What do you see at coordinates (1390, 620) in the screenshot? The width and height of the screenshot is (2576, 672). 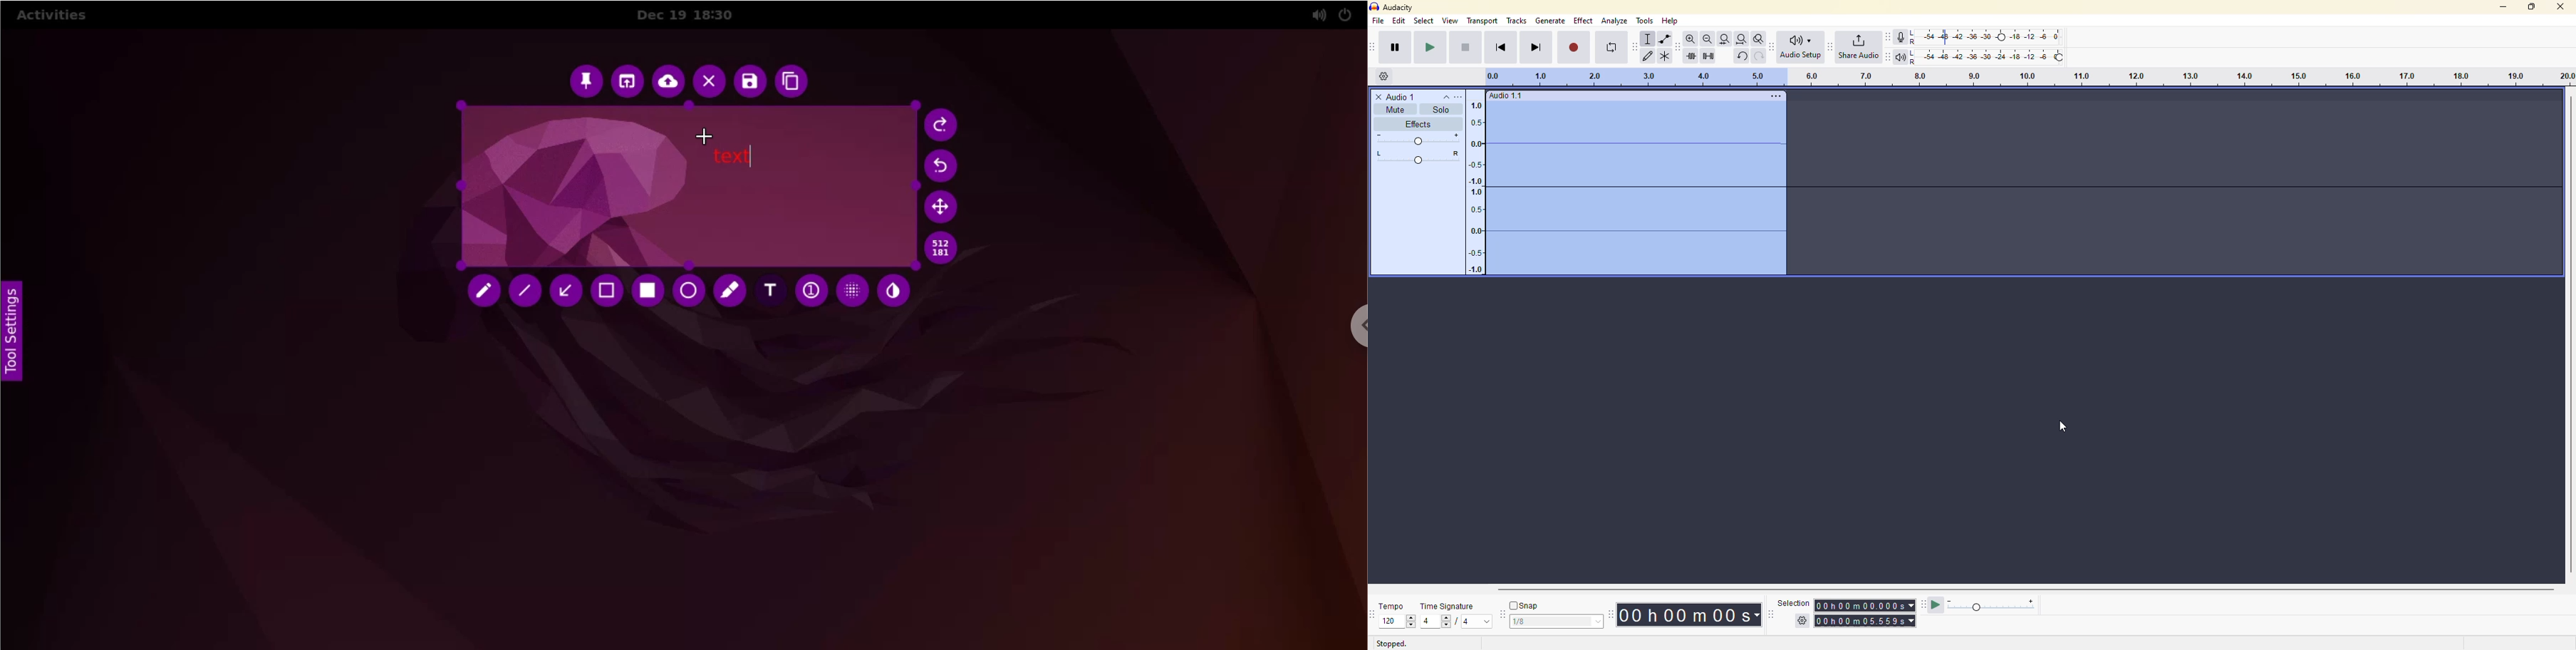 I see `120` at bounding box center [1390, 620].